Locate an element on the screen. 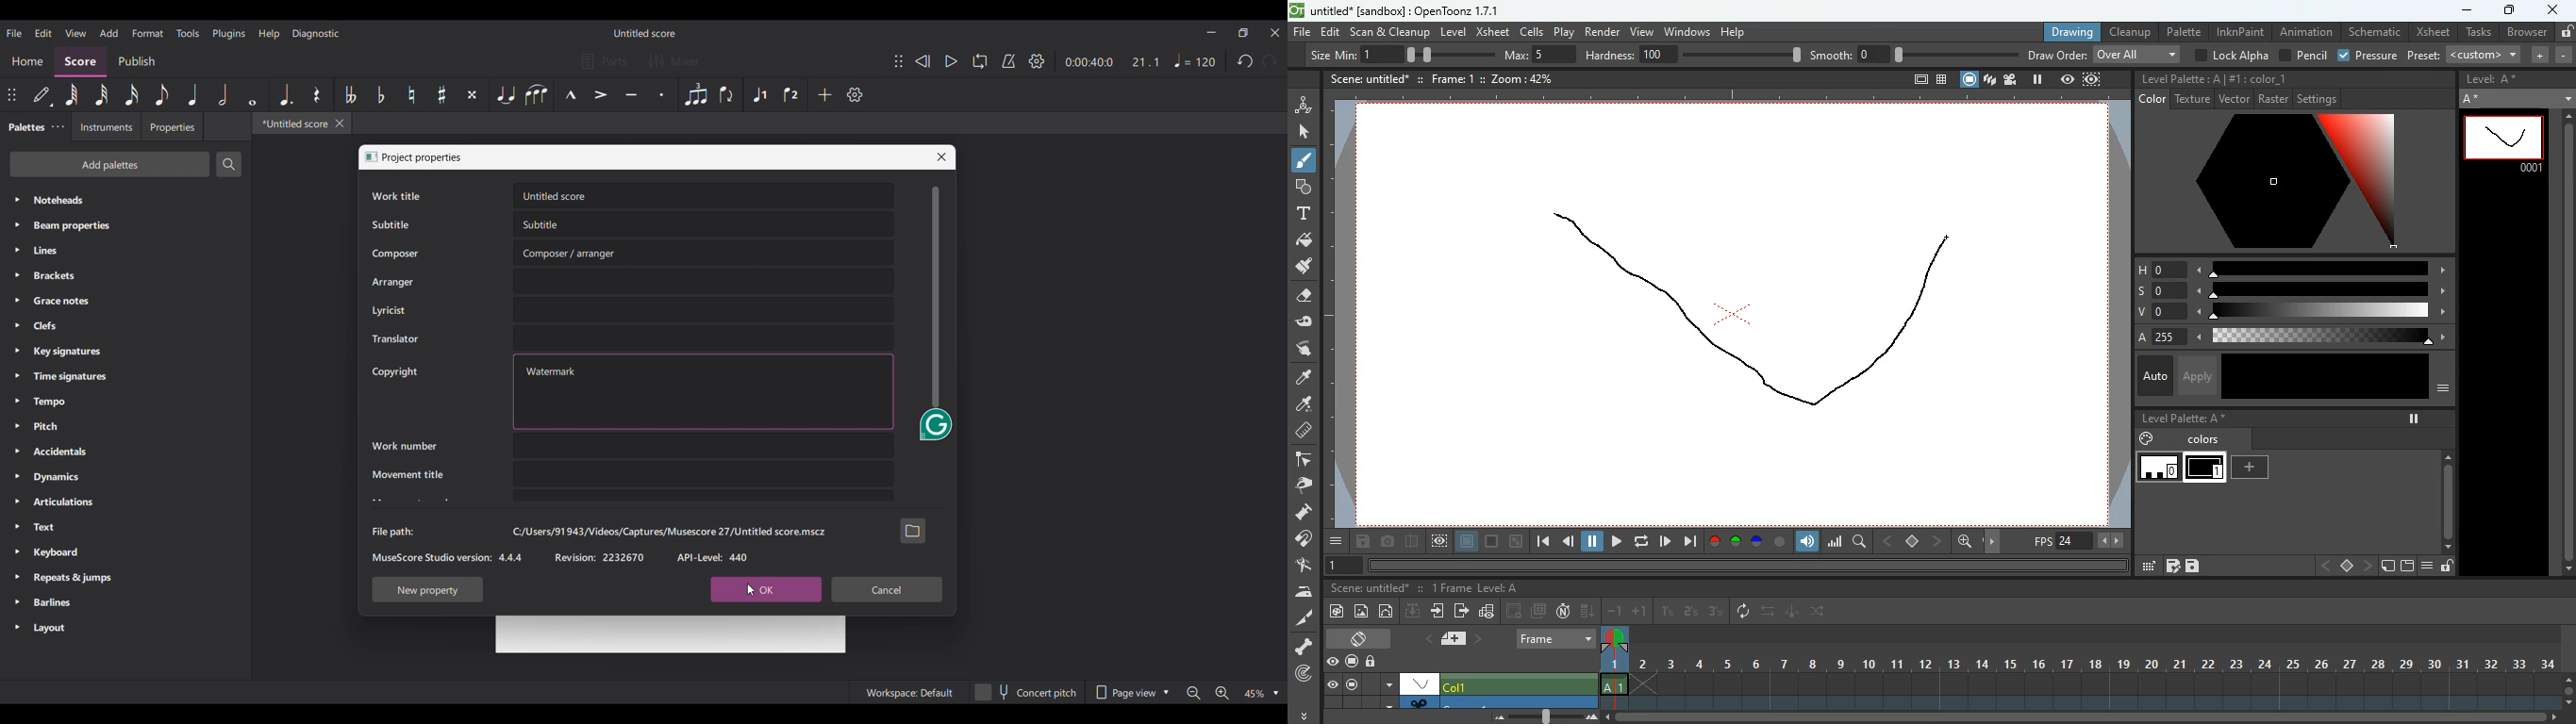 Image resolution: width=2576 pixels, height=728 pixels. Clefs is located at coordinates (125, 325).